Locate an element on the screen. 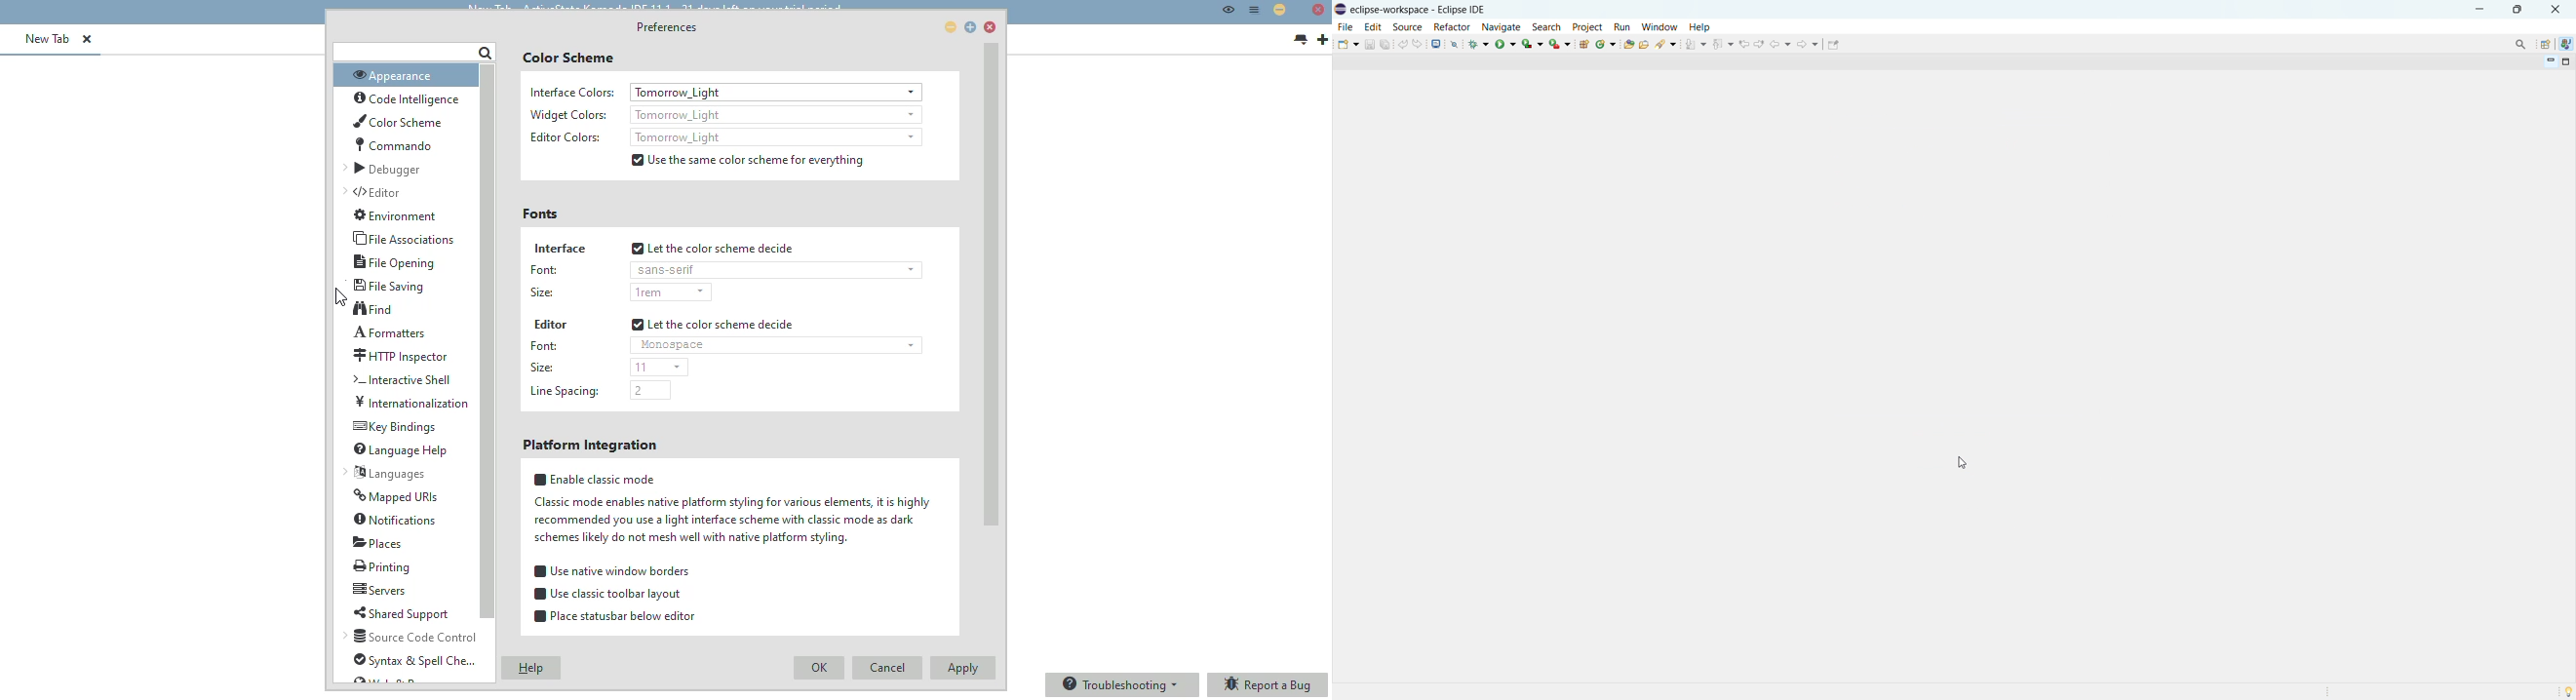 The image size is (2576, 700). widget colors: tomorrow_light is located at coordinates (723, 114).